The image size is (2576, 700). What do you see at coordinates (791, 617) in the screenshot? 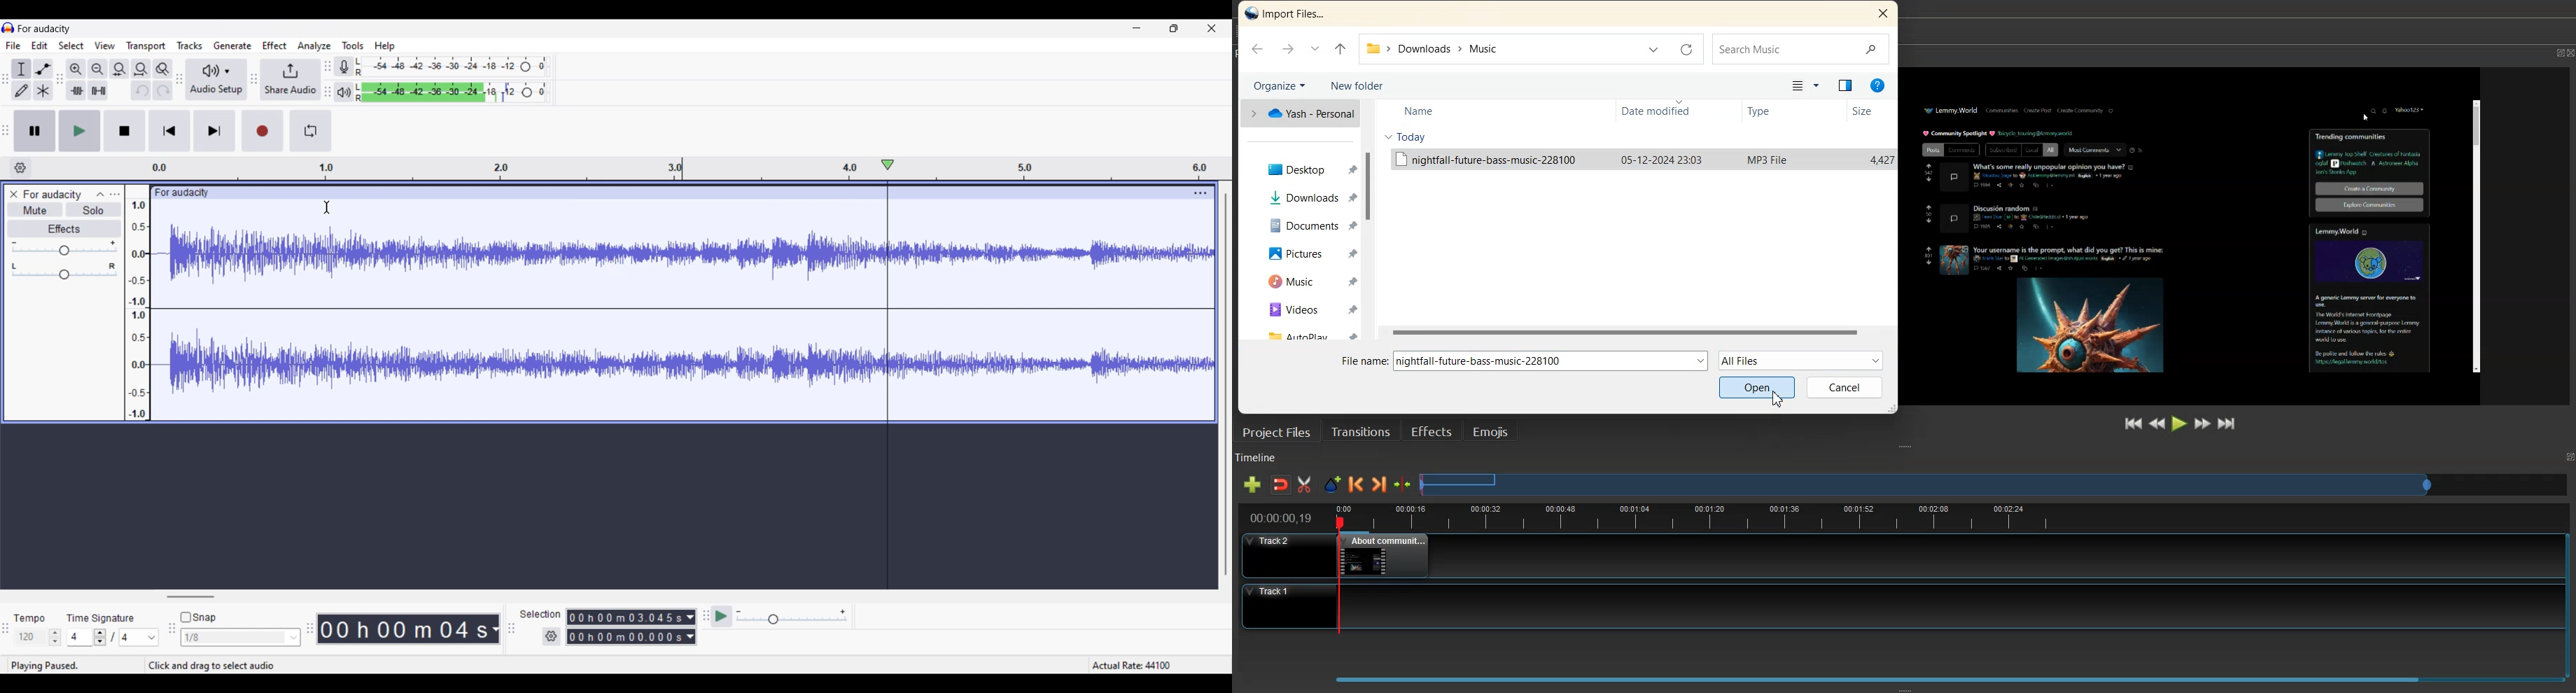
I see `Playback speed scale` at bounding box center [791, 617].